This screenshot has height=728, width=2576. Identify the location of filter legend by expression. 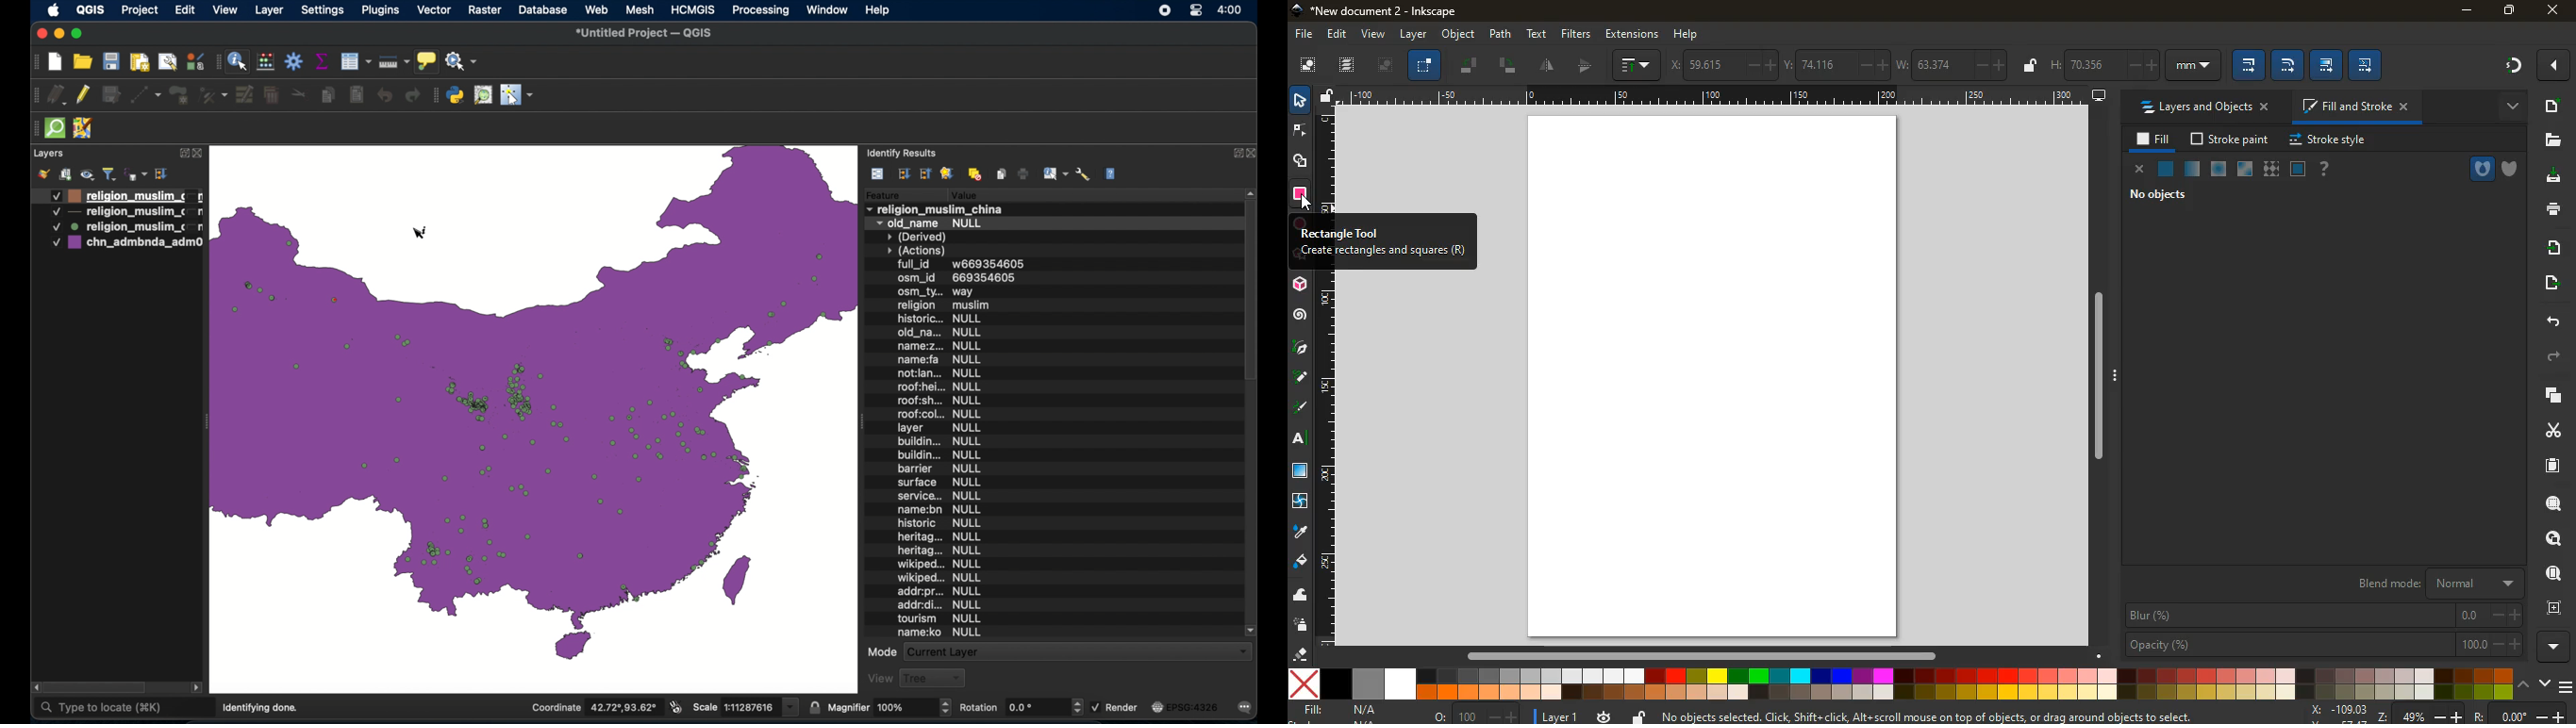
(136, 174).